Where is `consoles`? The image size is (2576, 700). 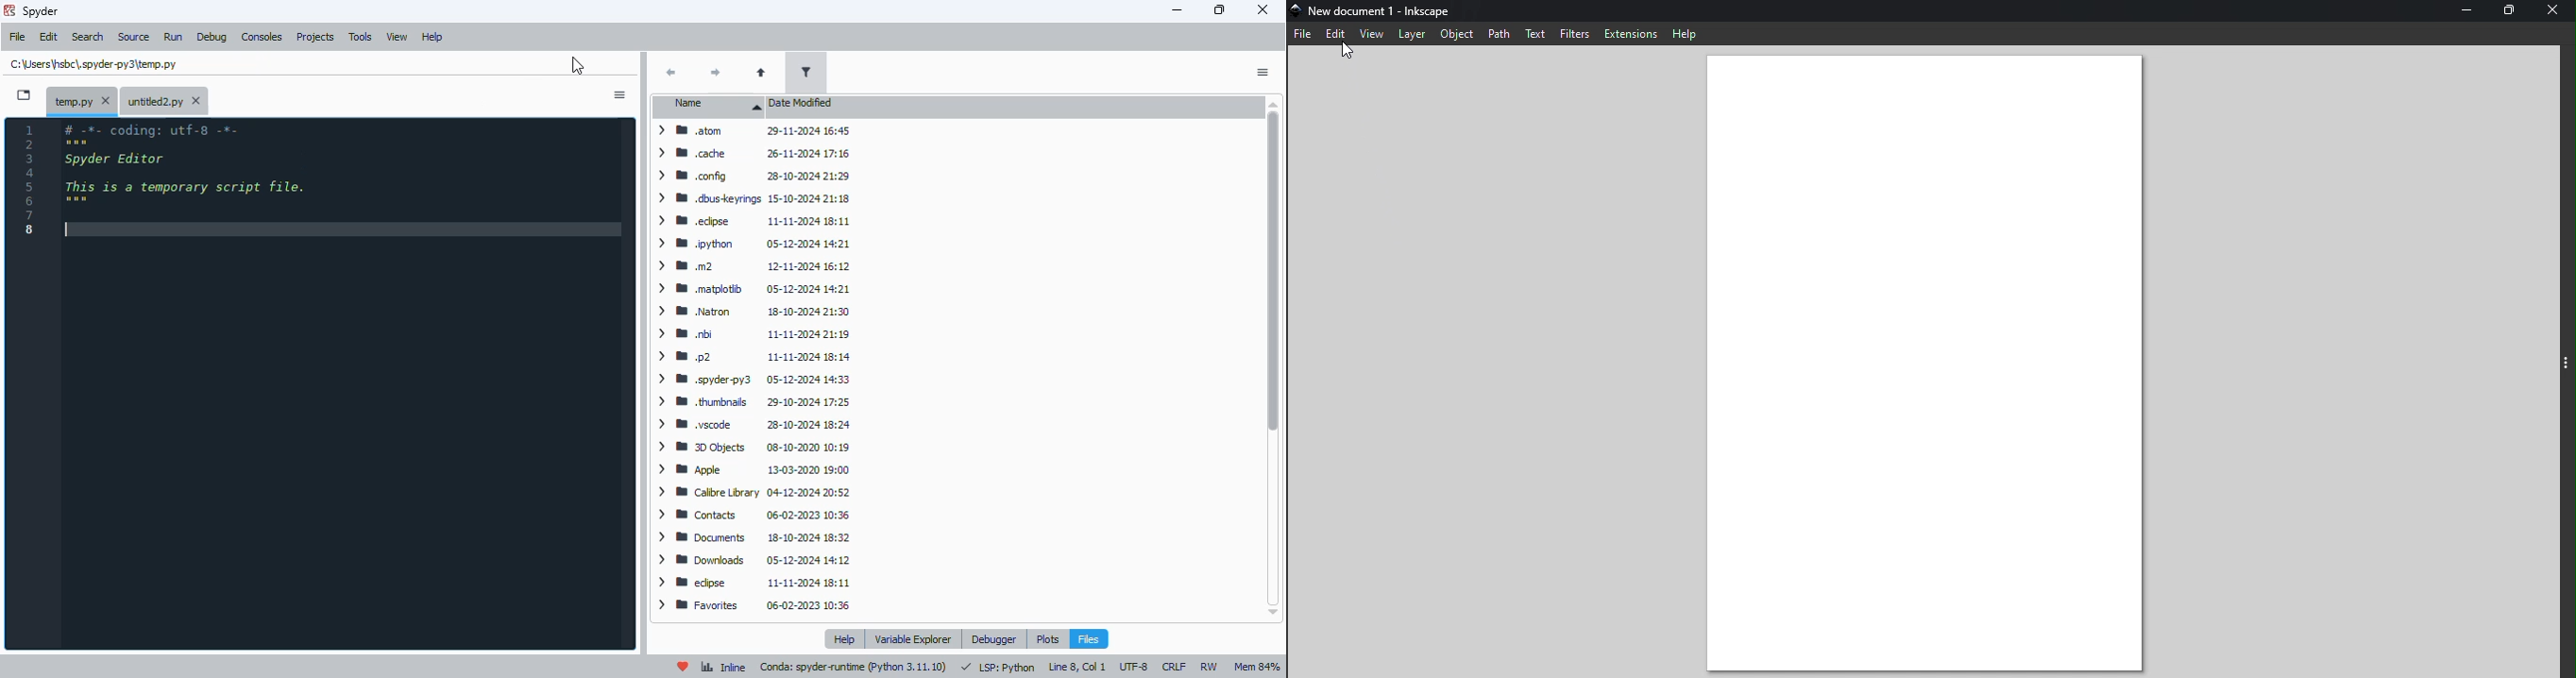 consoles is located at coordinates (262, 37).